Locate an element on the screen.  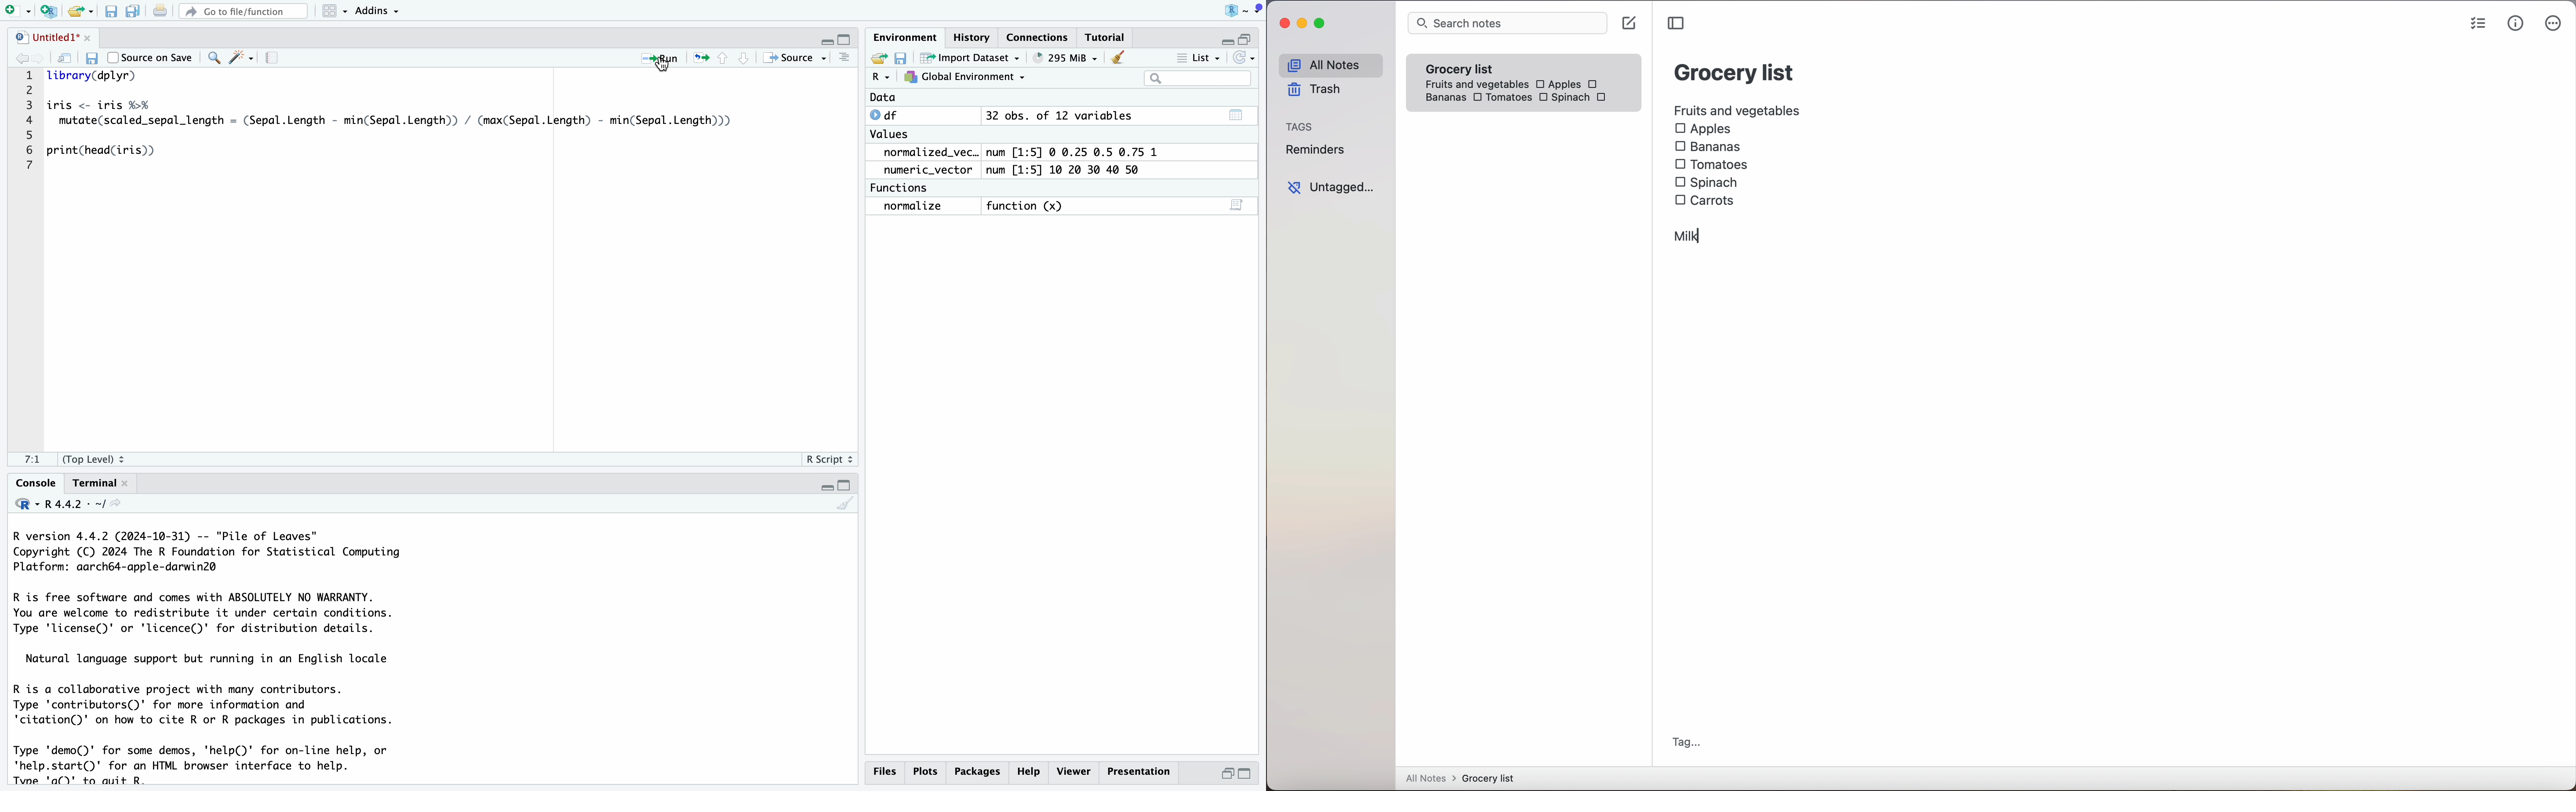
Functions is located at coordinates (902, 188).